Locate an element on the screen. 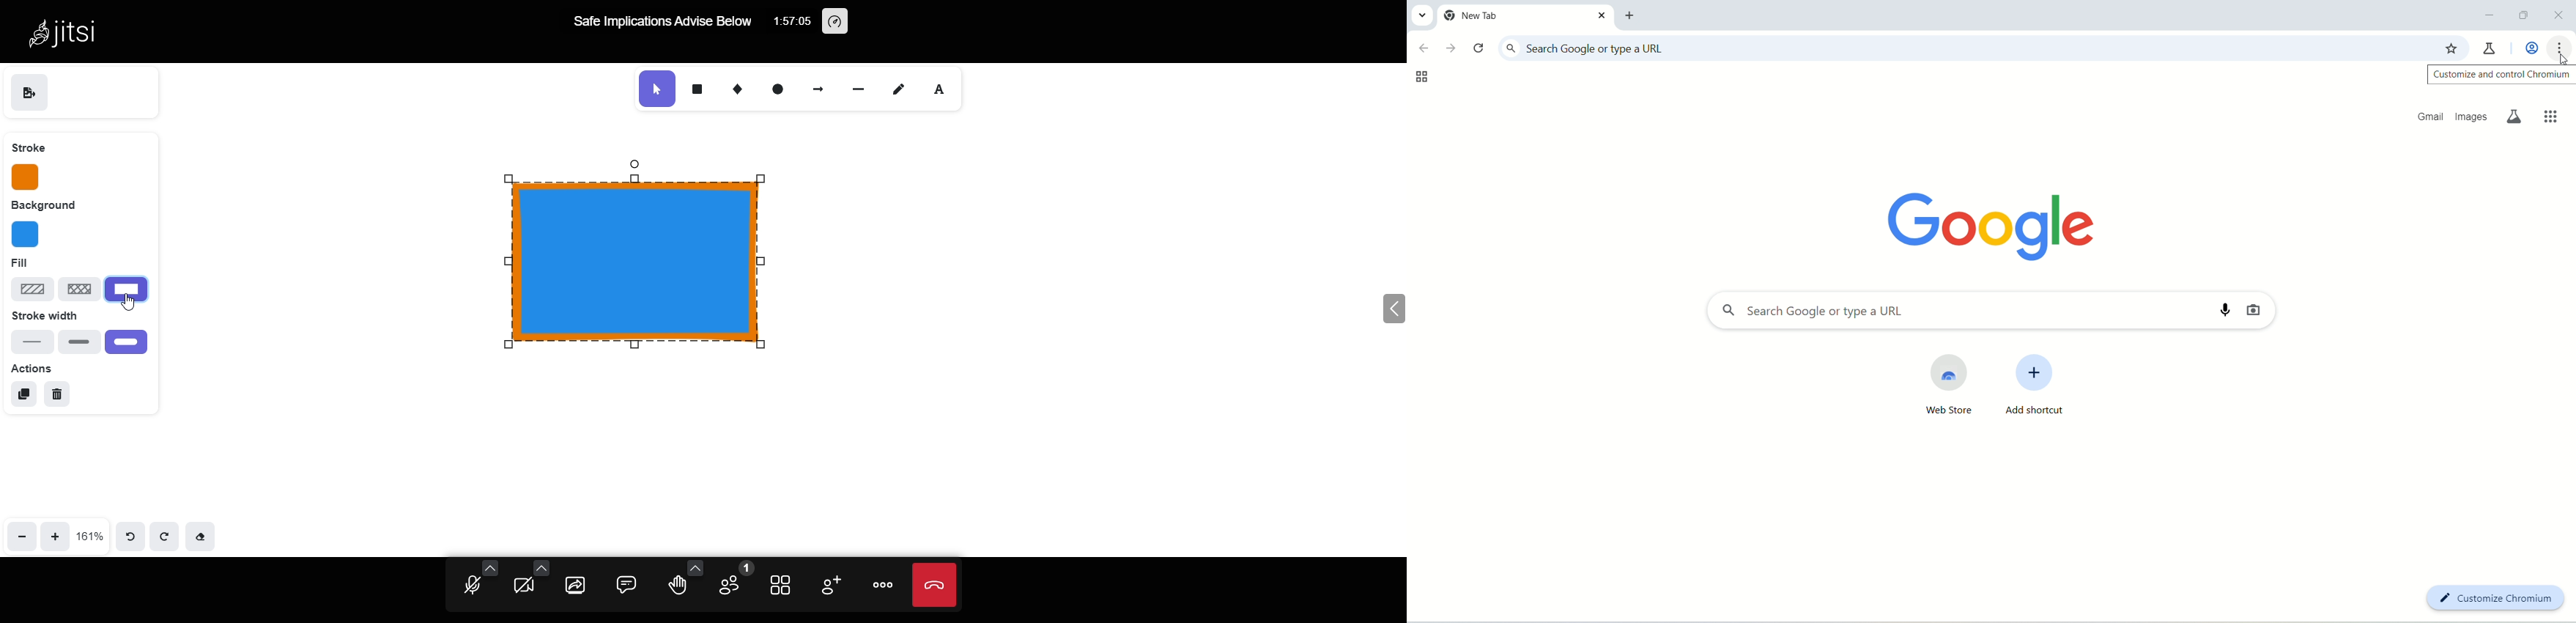 This screenshot has height=644, width=2576. toggle view is located at coordinates (777, 586).